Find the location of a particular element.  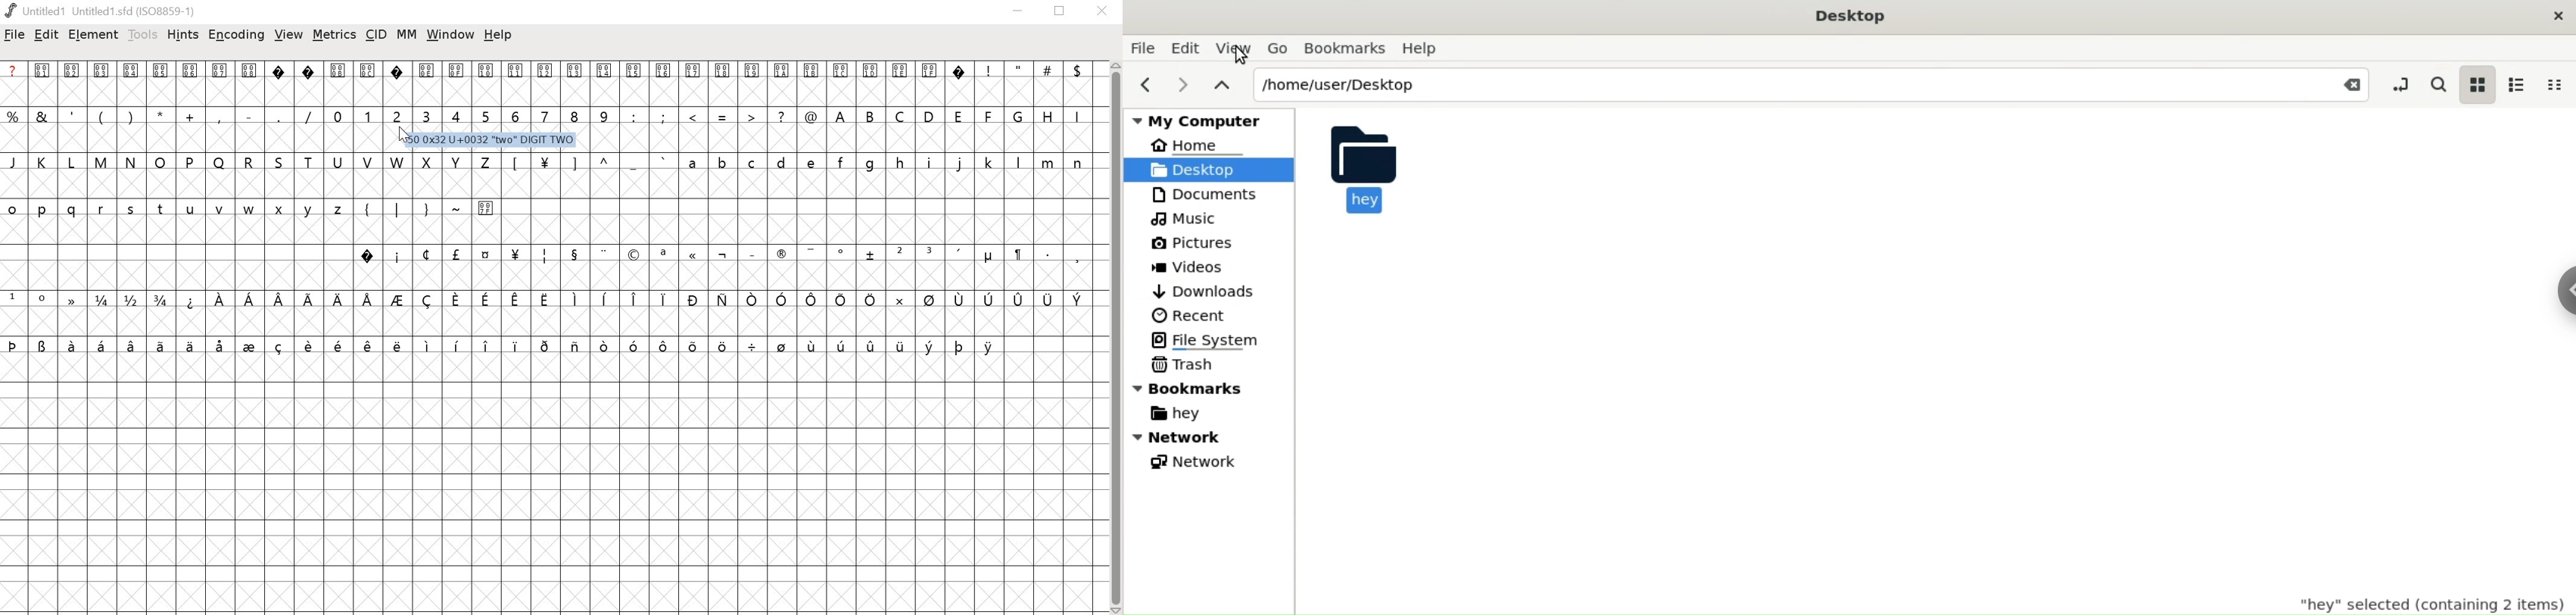

close is located at coordinates (2558, 17).